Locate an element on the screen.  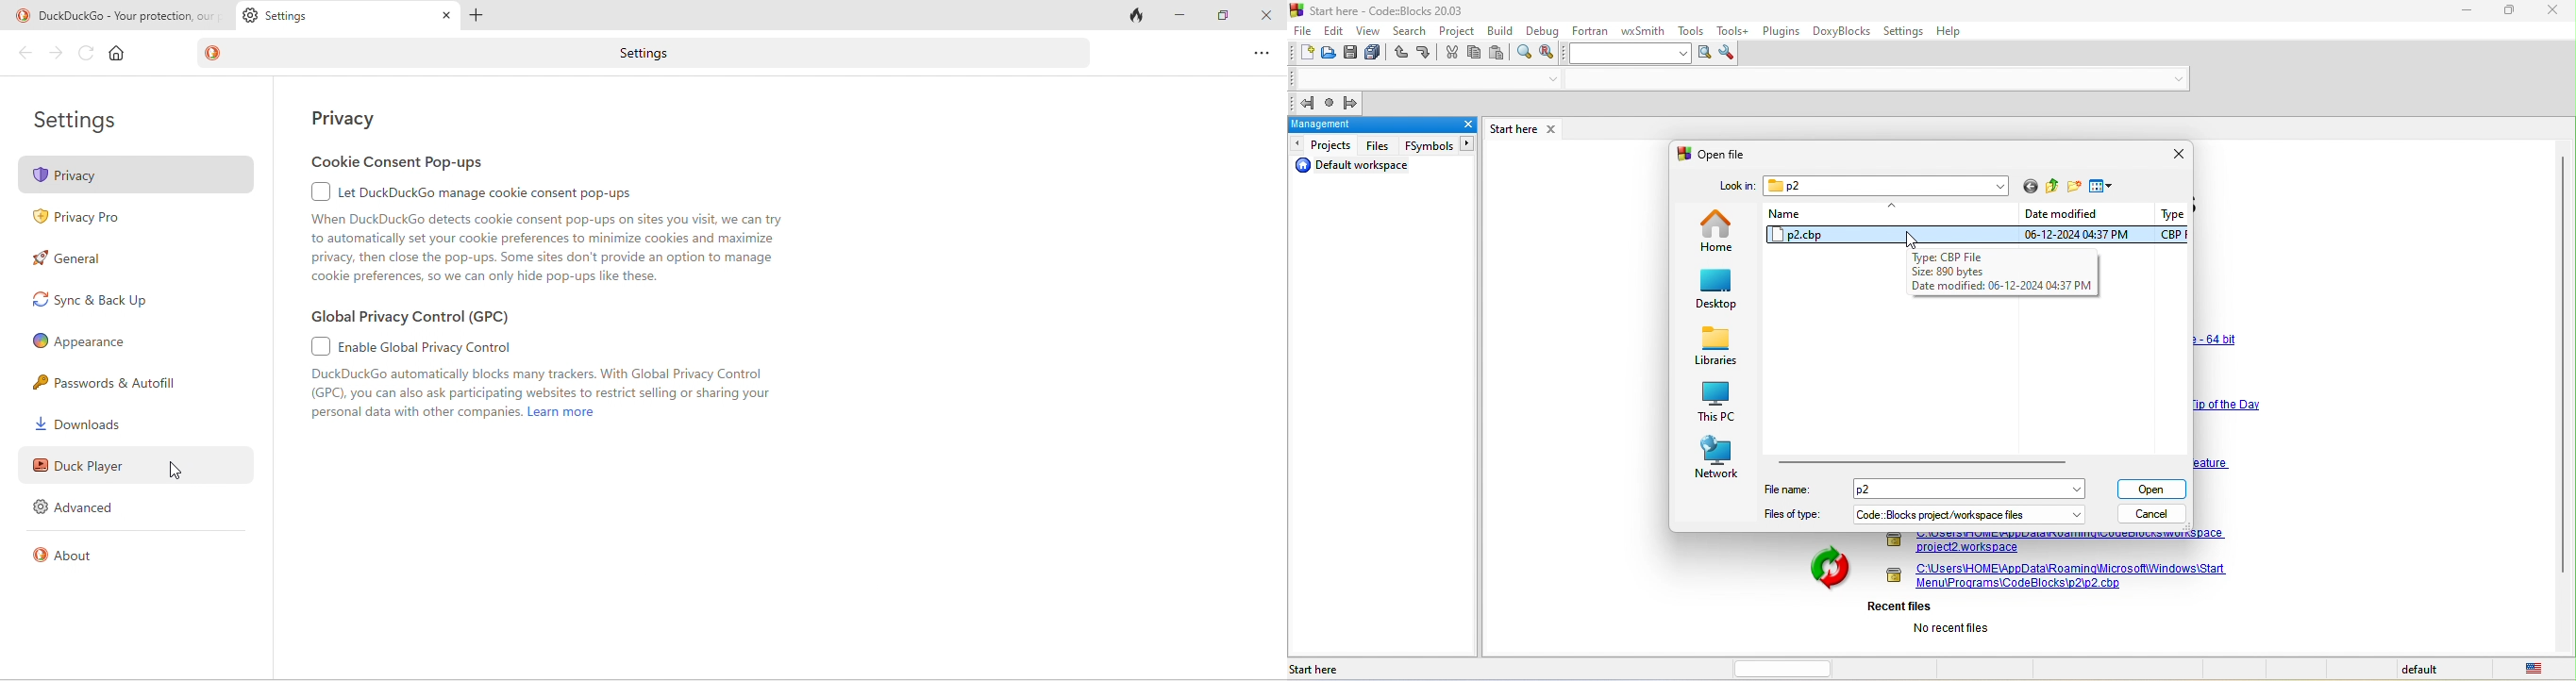
save everything is located at coordinates (1376, 53).